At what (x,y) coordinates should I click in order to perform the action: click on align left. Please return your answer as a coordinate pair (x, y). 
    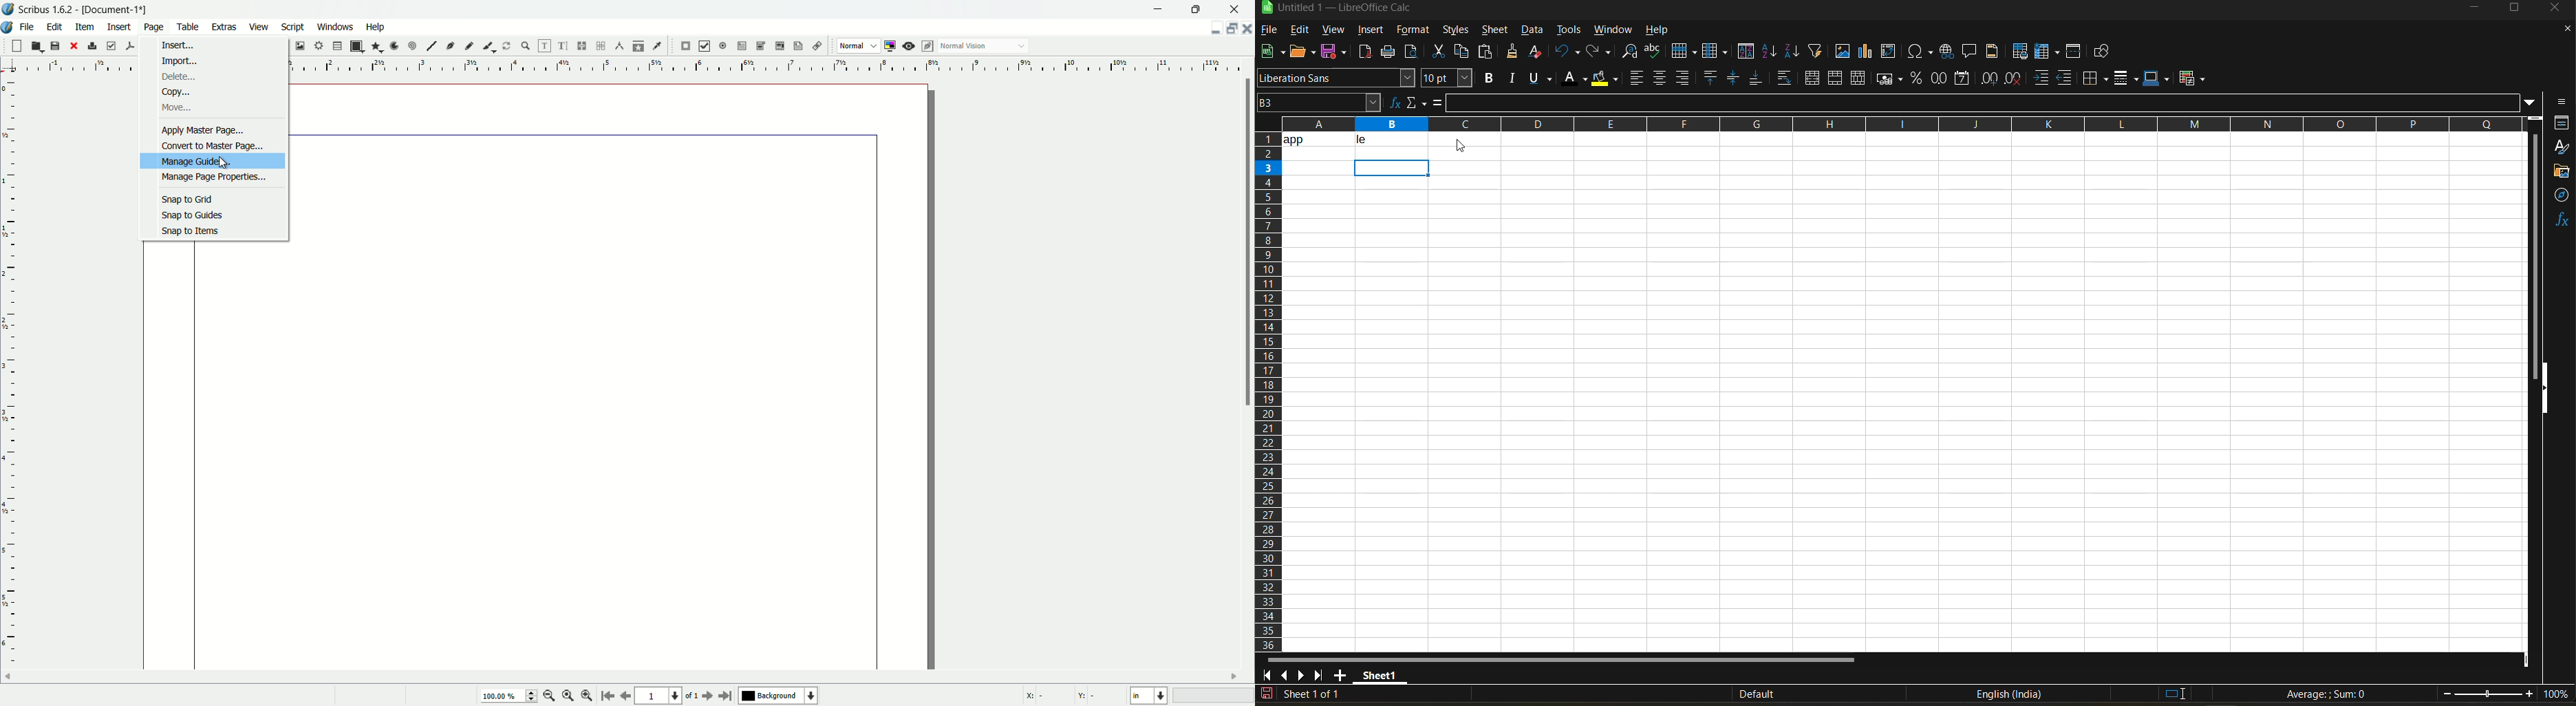
    Looking at the image, I should click on (1635, 78).